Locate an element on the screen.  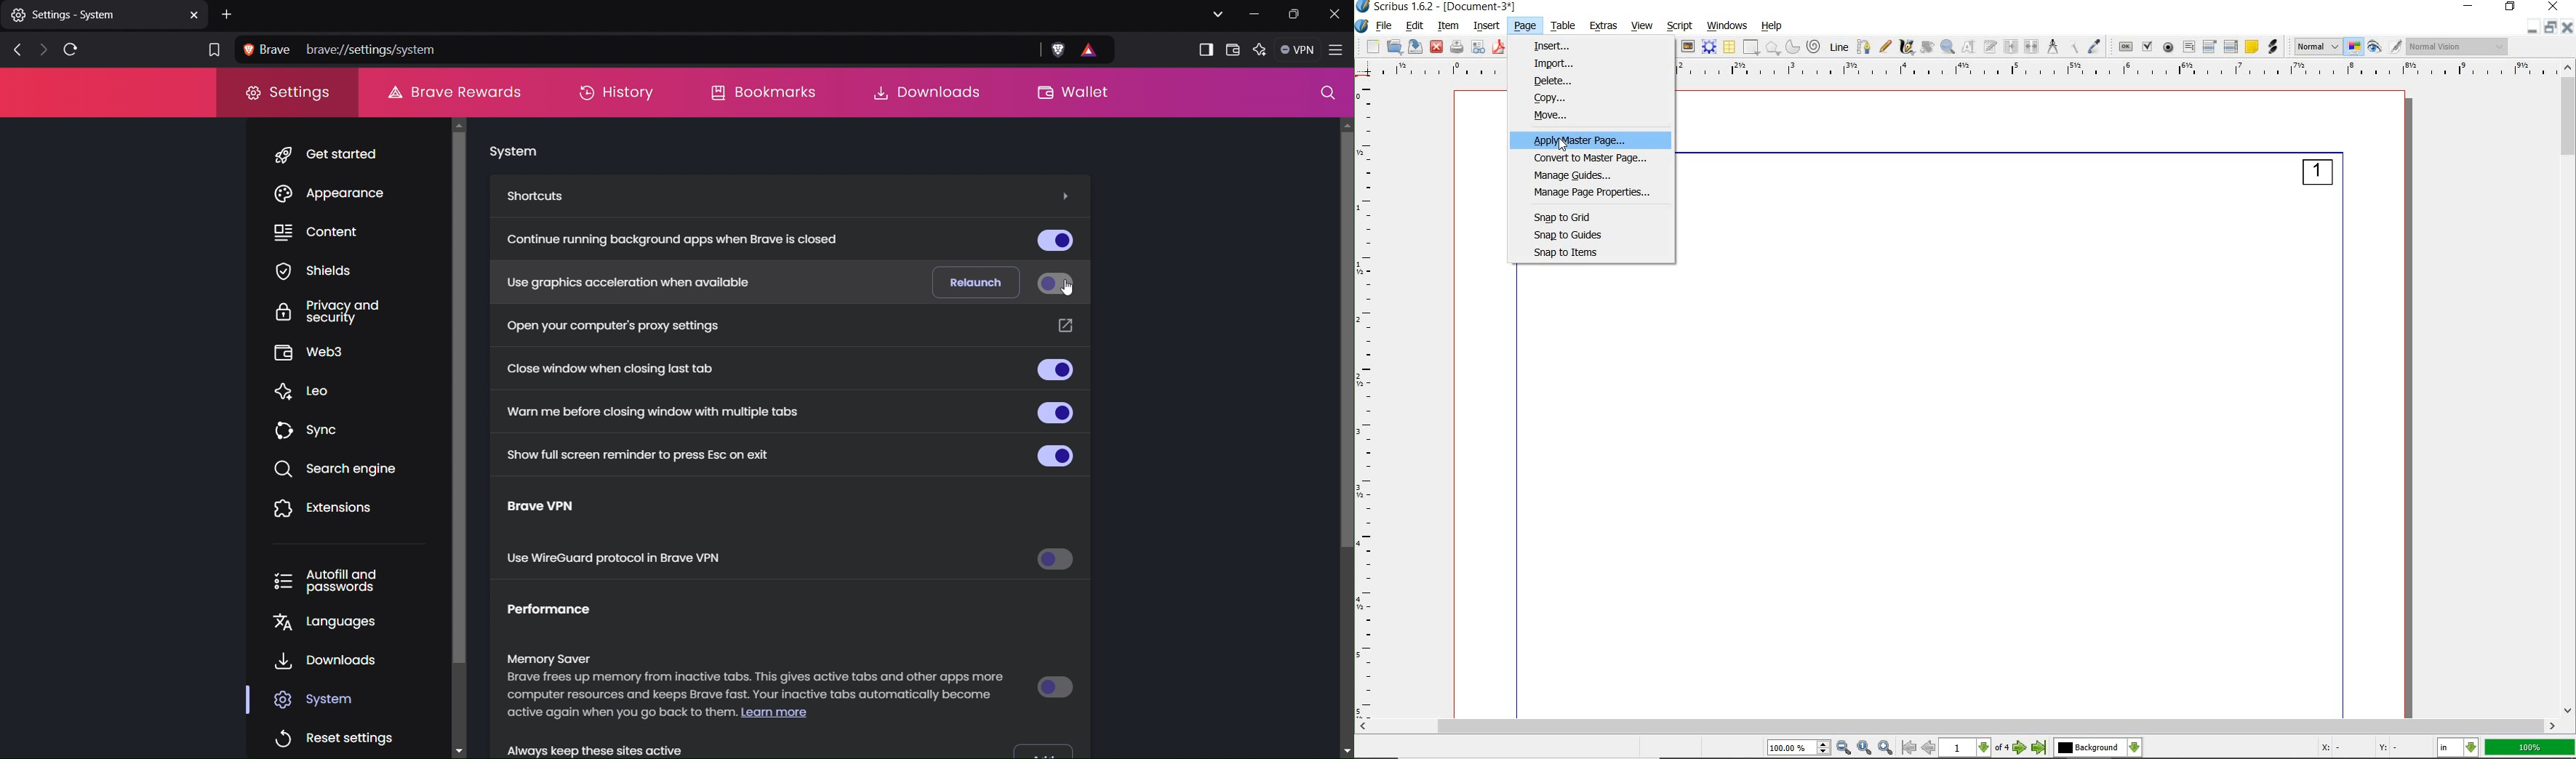
select image preview mode is located at coordinates (2316, 48).